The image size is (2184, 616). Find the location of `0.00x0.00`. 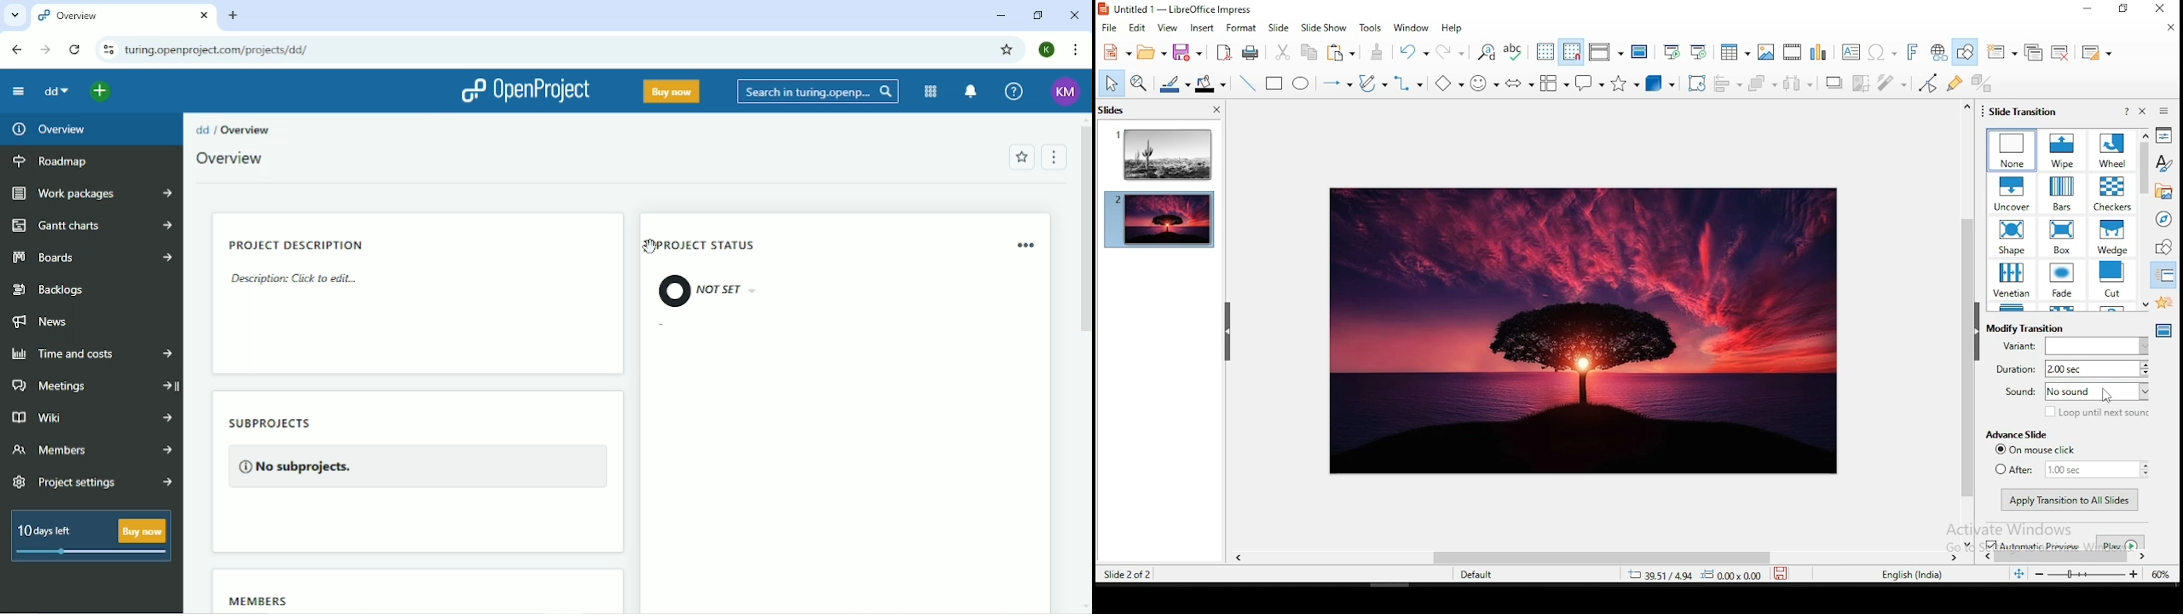

0.00x0.00 is located at coordinates (1732, 576).